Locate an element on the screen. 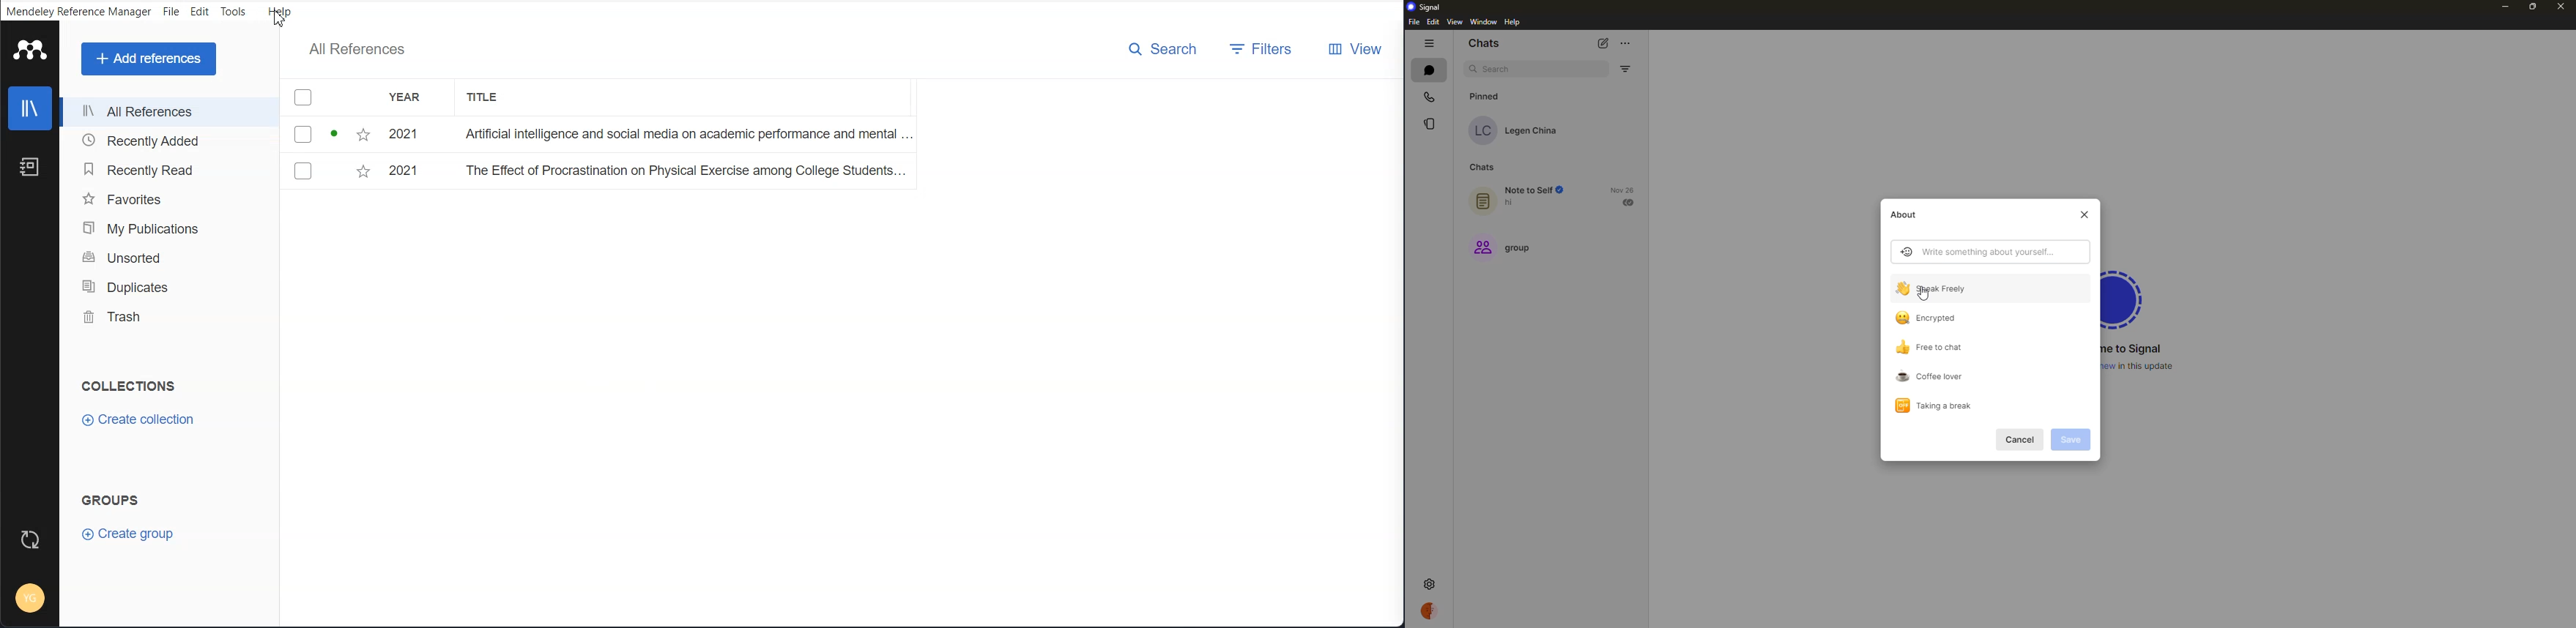 This screenshot has height=644, width=2576. note to self is located at coordinates (1521, 197).